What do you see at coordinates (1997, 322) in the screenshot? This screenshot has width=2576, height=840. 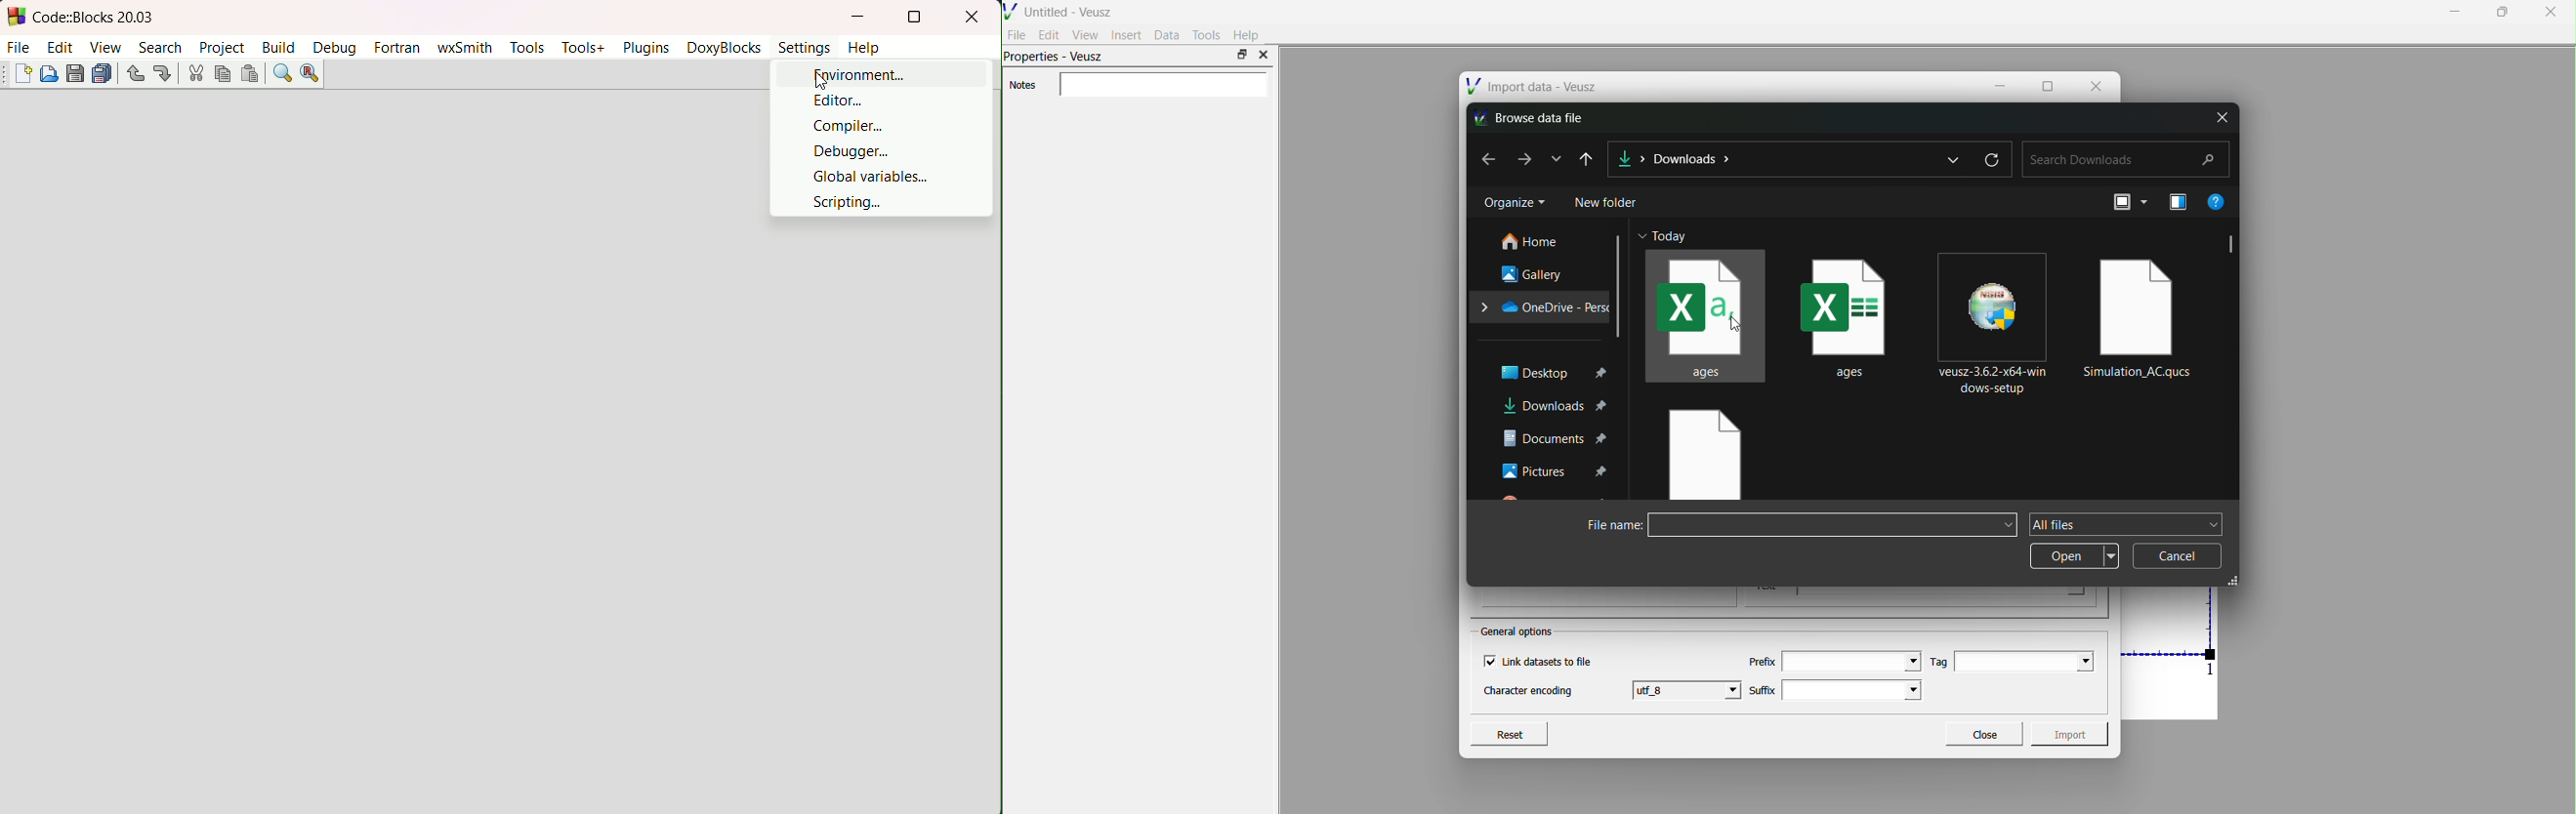 I see `veusz-3.6.2-x64-win
dows-setup` at bounding box center [1997, 322].